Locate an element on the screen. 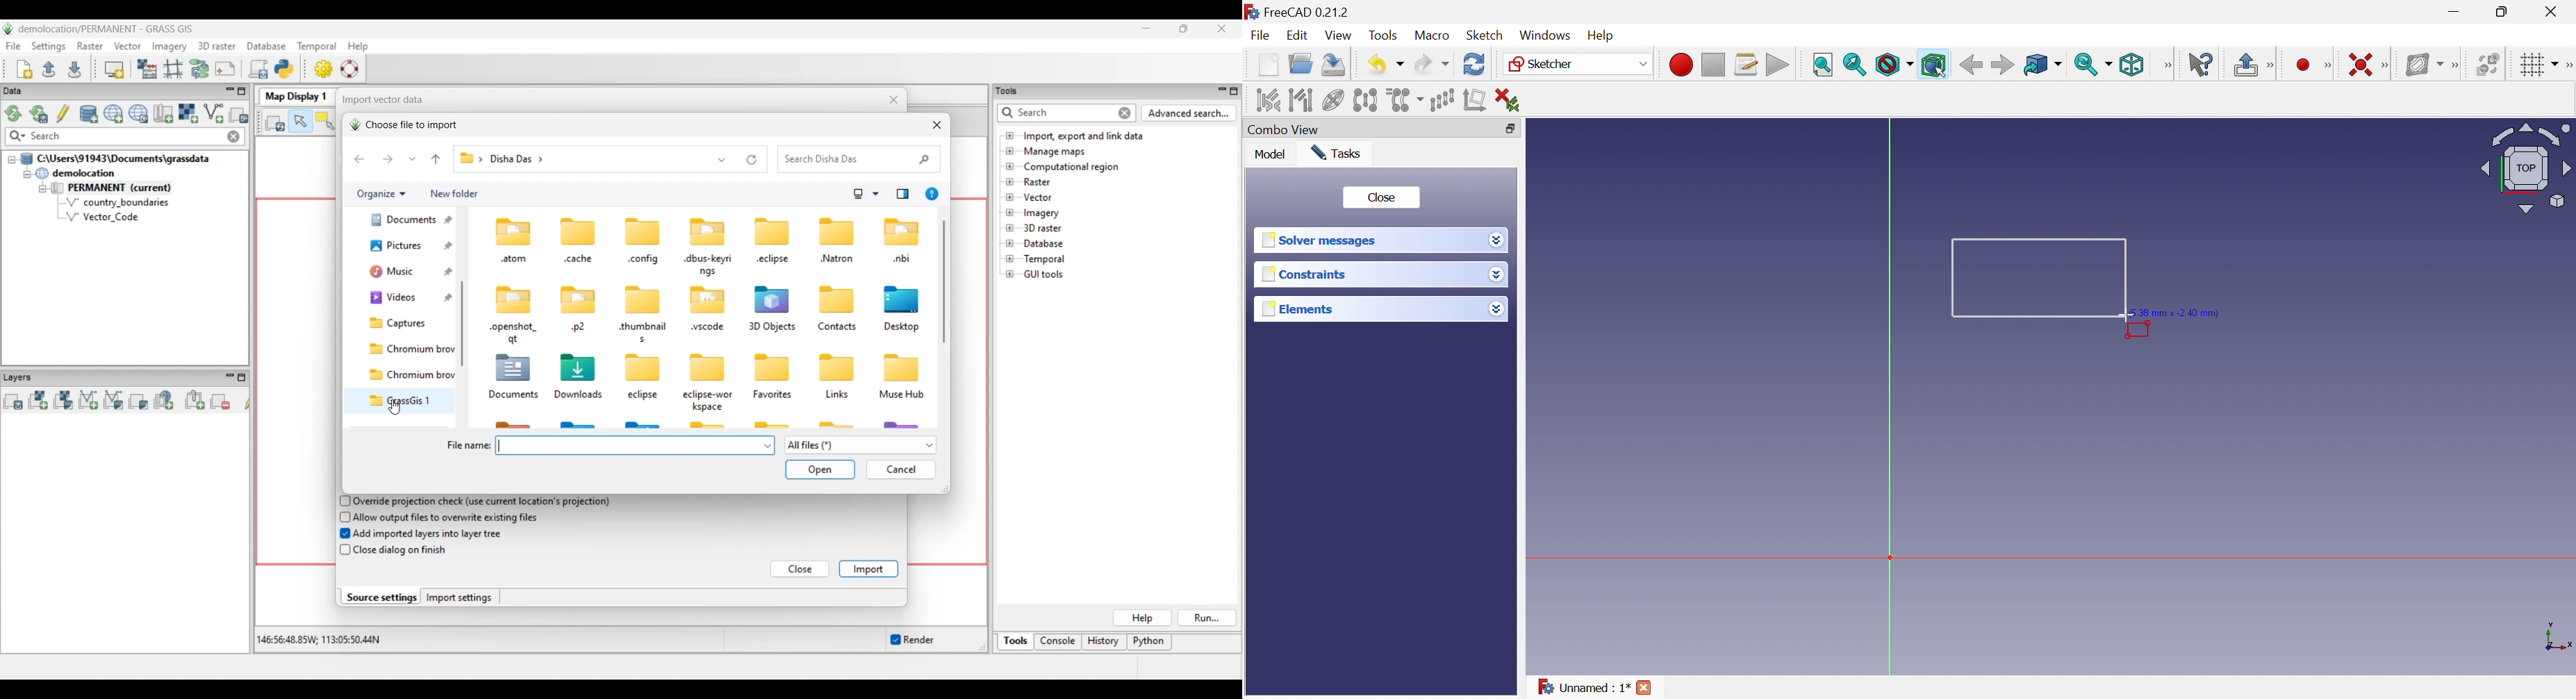 The width and height of the screenshot is (2576, 700). Save is located at coordinates (1384, 65).